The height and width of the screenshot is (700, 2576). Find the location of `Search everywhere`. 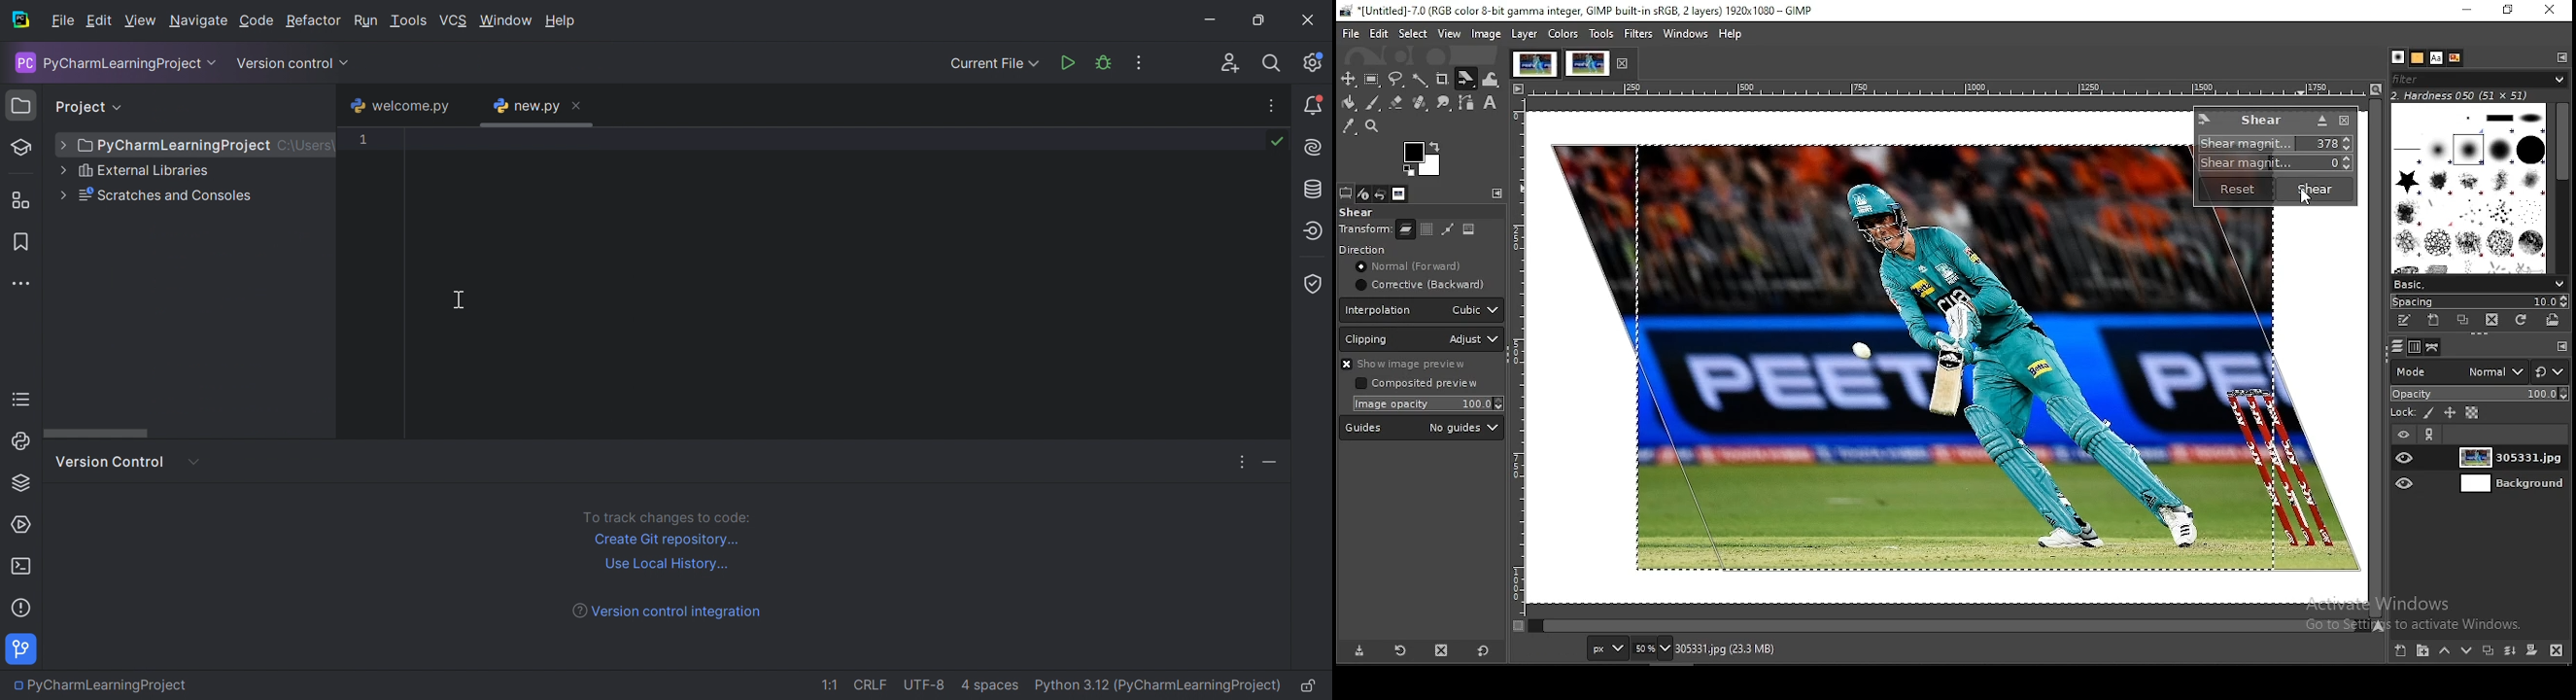

Search everywhere is located at coordinates (1272, 65).